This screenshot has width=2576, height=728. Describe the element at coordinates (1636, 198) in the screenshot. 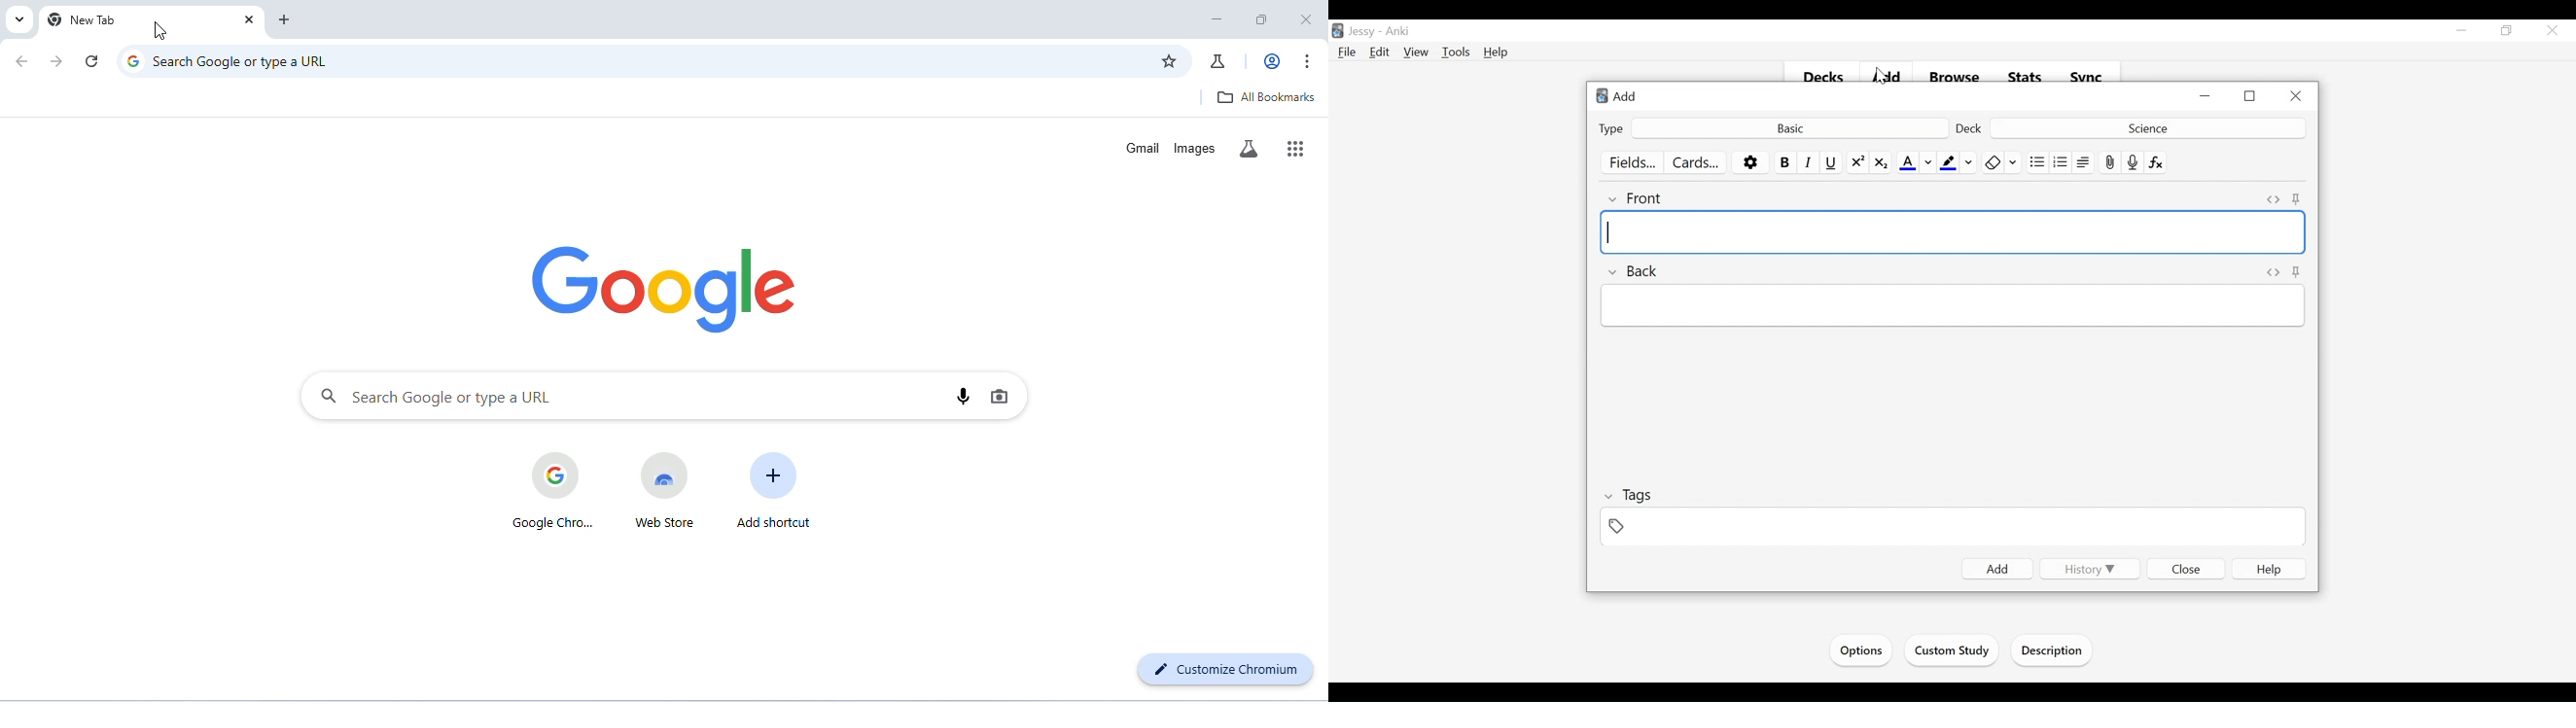

I see `Front` at that location.